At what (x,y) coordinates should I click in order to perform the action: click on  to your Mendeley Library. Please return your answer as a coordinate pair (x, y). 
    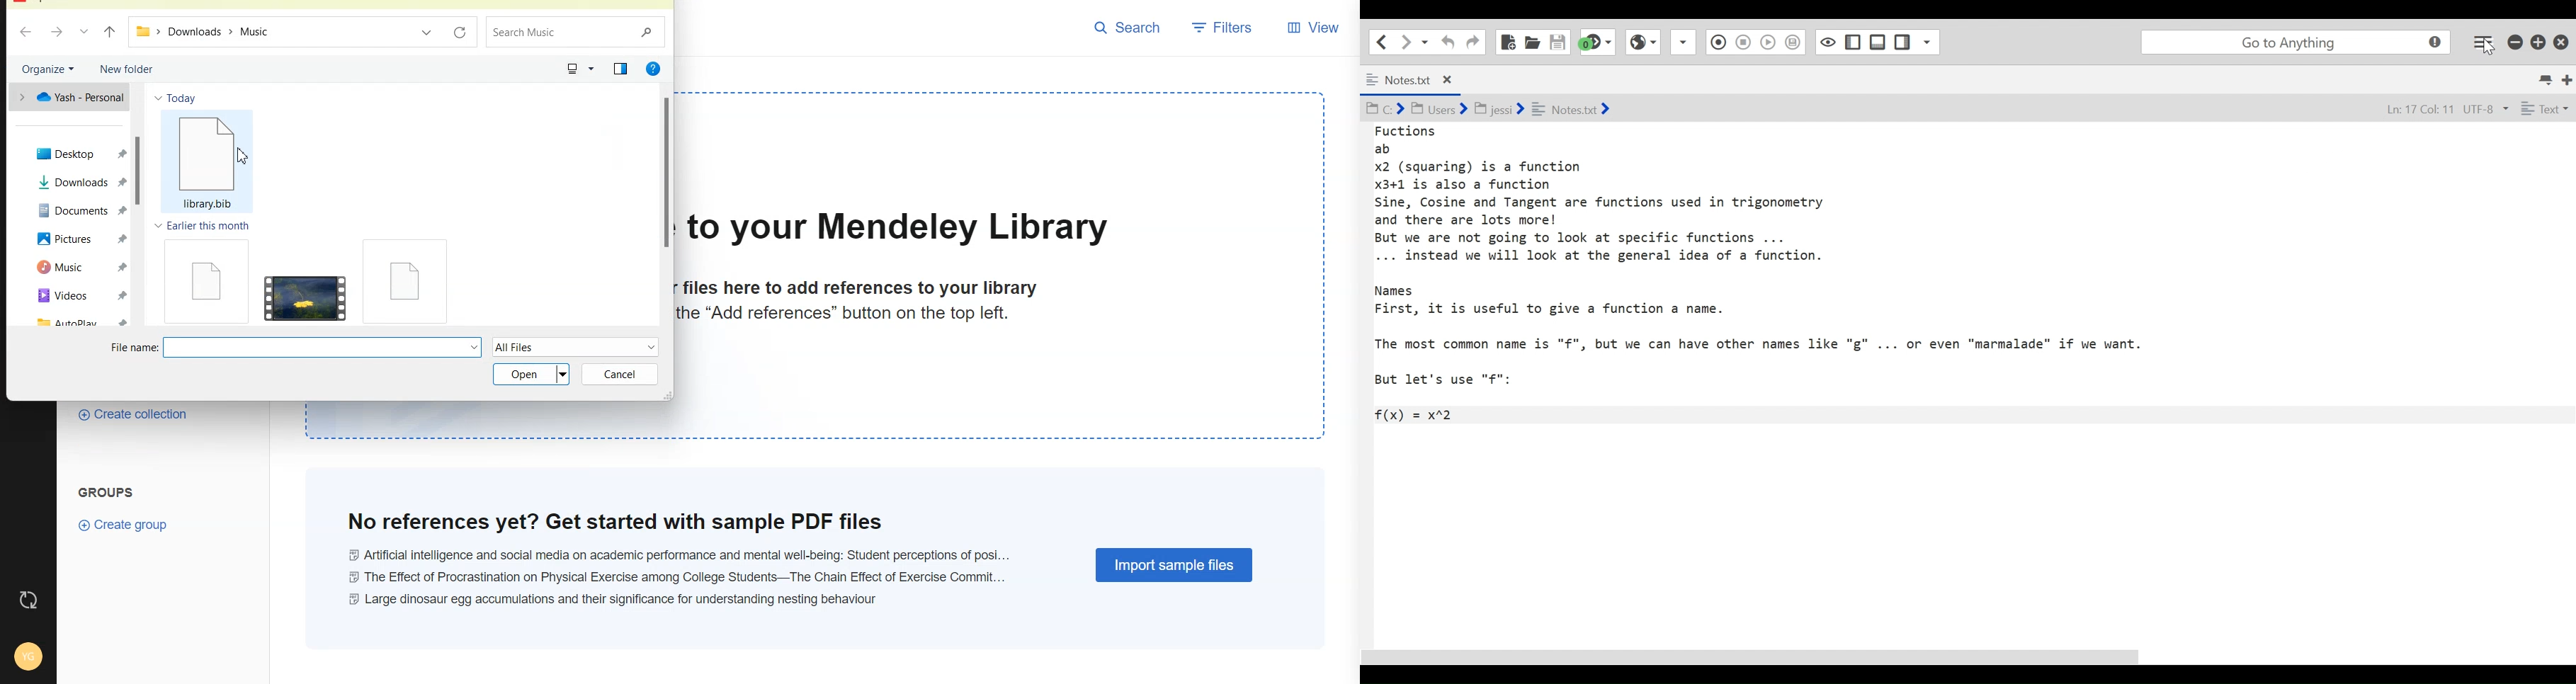
    Looking at the image, I should click on (897, 231).